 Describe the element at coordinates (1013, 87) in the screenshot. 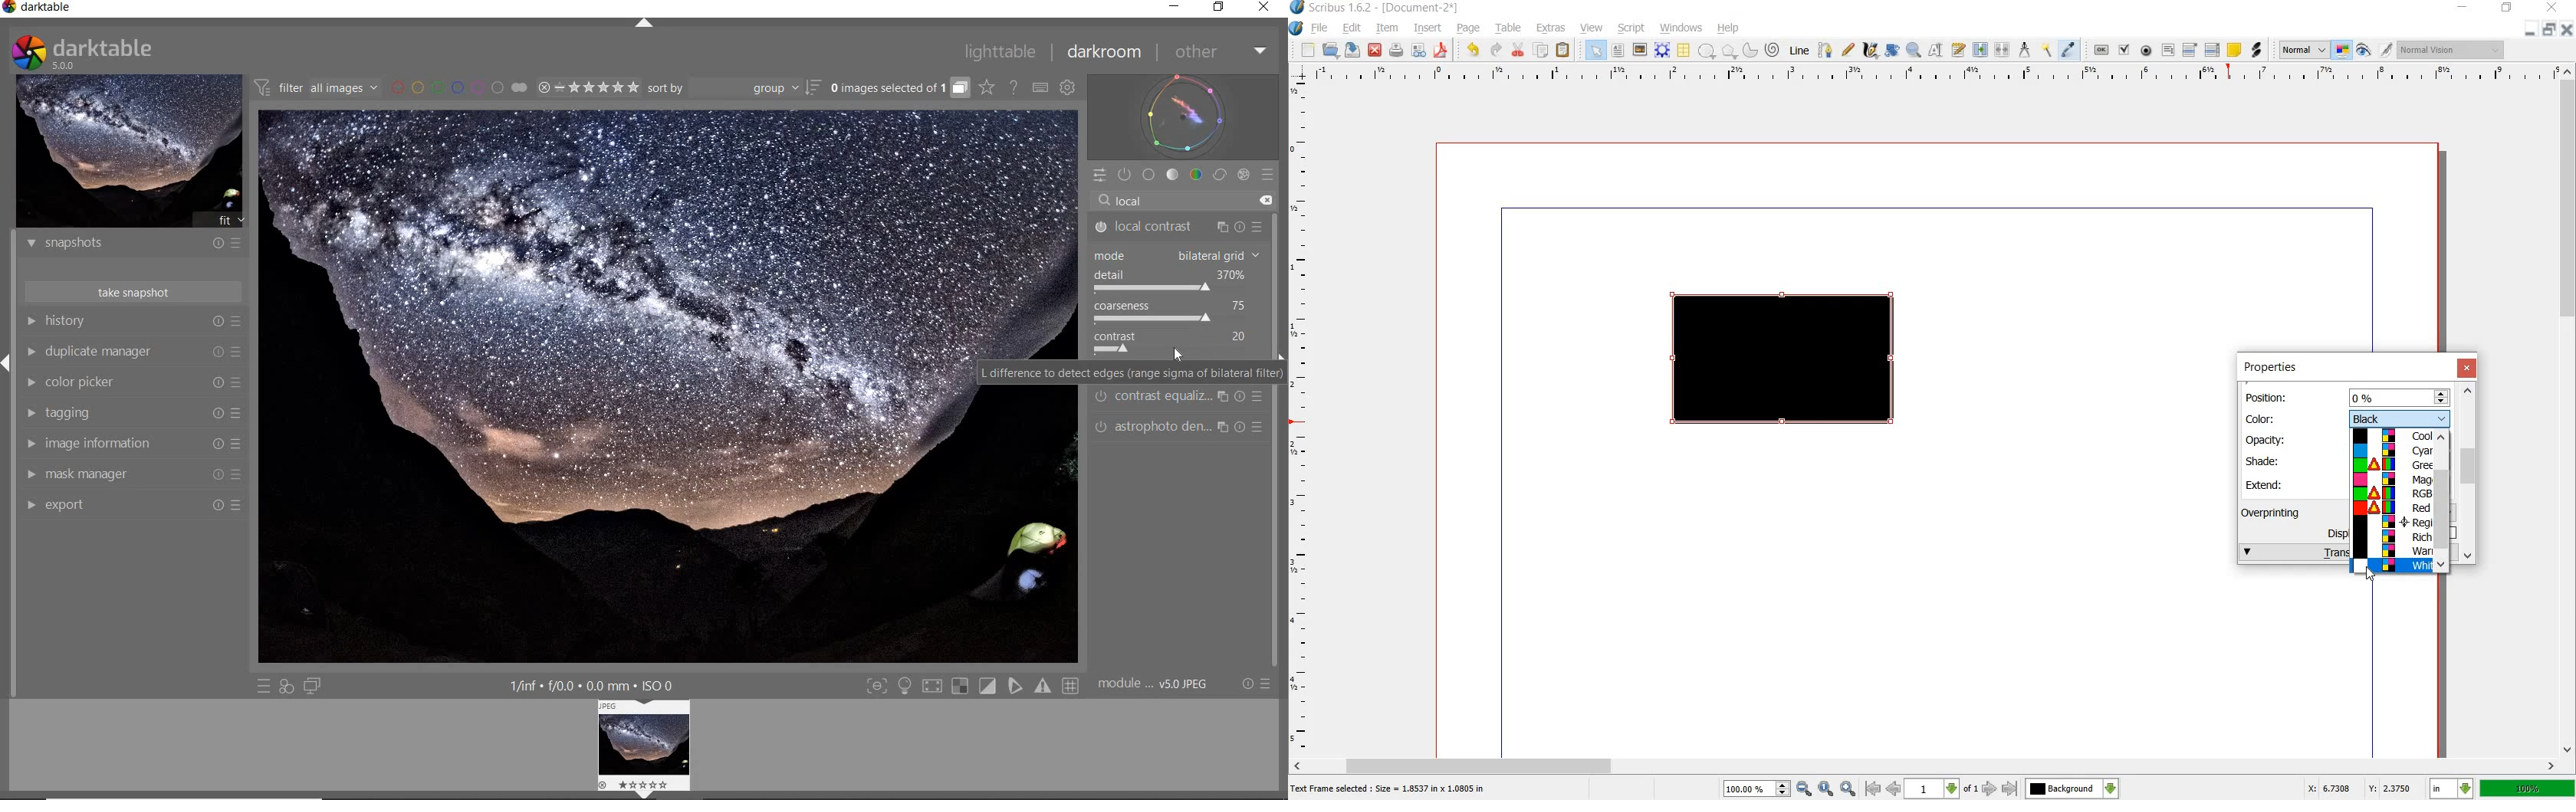

I see `HELP ONLINE` at that location.